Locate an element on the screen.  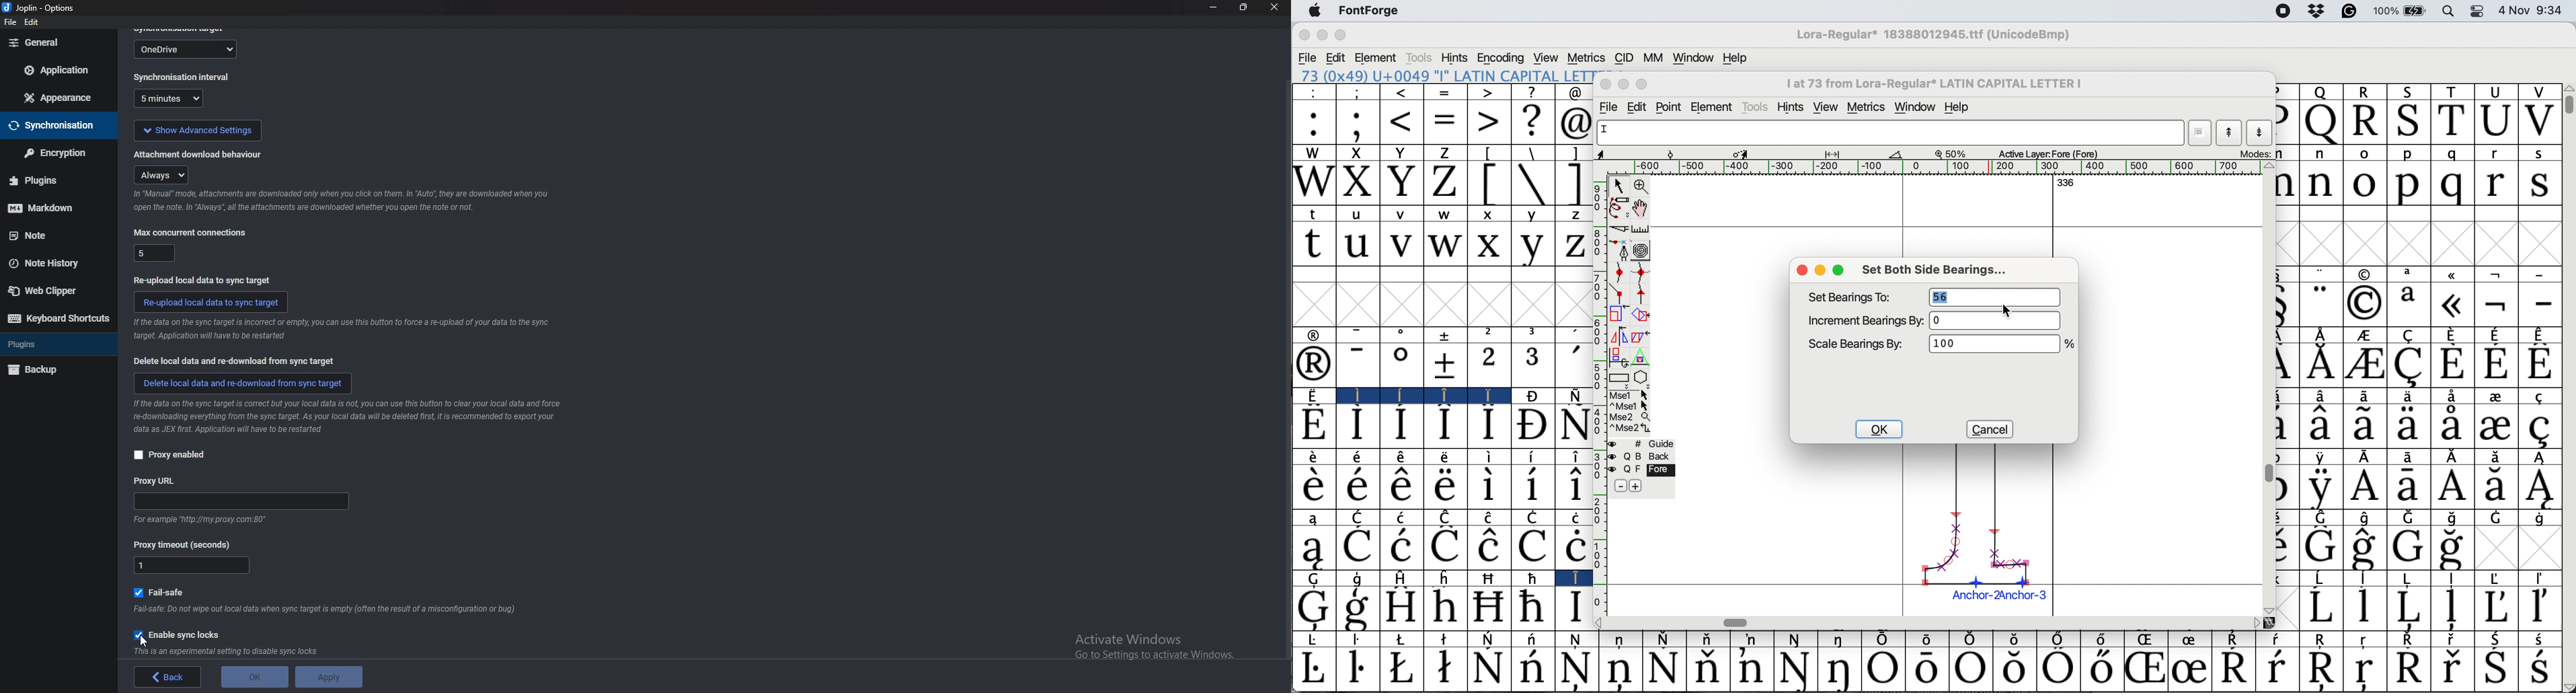
I at 73from Lora-Regular* LATIN CAPITAL LETTER I is located at coordinates (1940, 86).